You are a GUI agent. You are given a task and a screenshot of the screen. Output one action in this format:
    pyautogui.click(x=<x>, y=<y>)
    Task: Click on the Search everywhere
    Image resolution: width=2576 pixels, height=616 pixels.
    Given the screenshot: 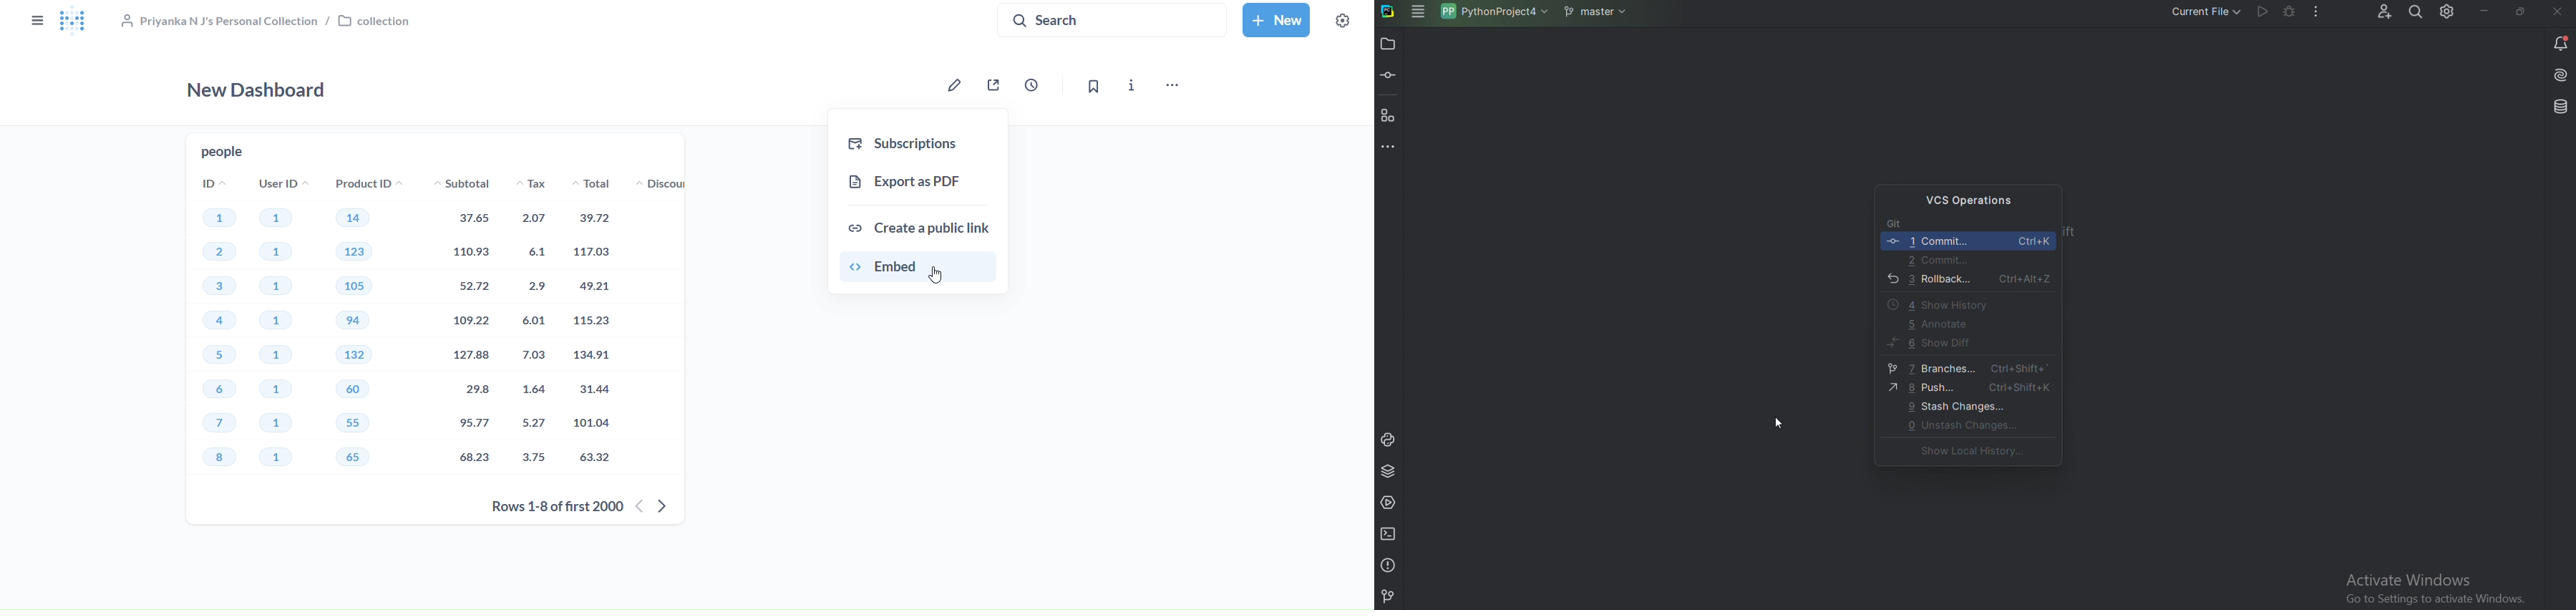 What is the action you would take?
    pyautogui.click(x=2414, y=13)
    